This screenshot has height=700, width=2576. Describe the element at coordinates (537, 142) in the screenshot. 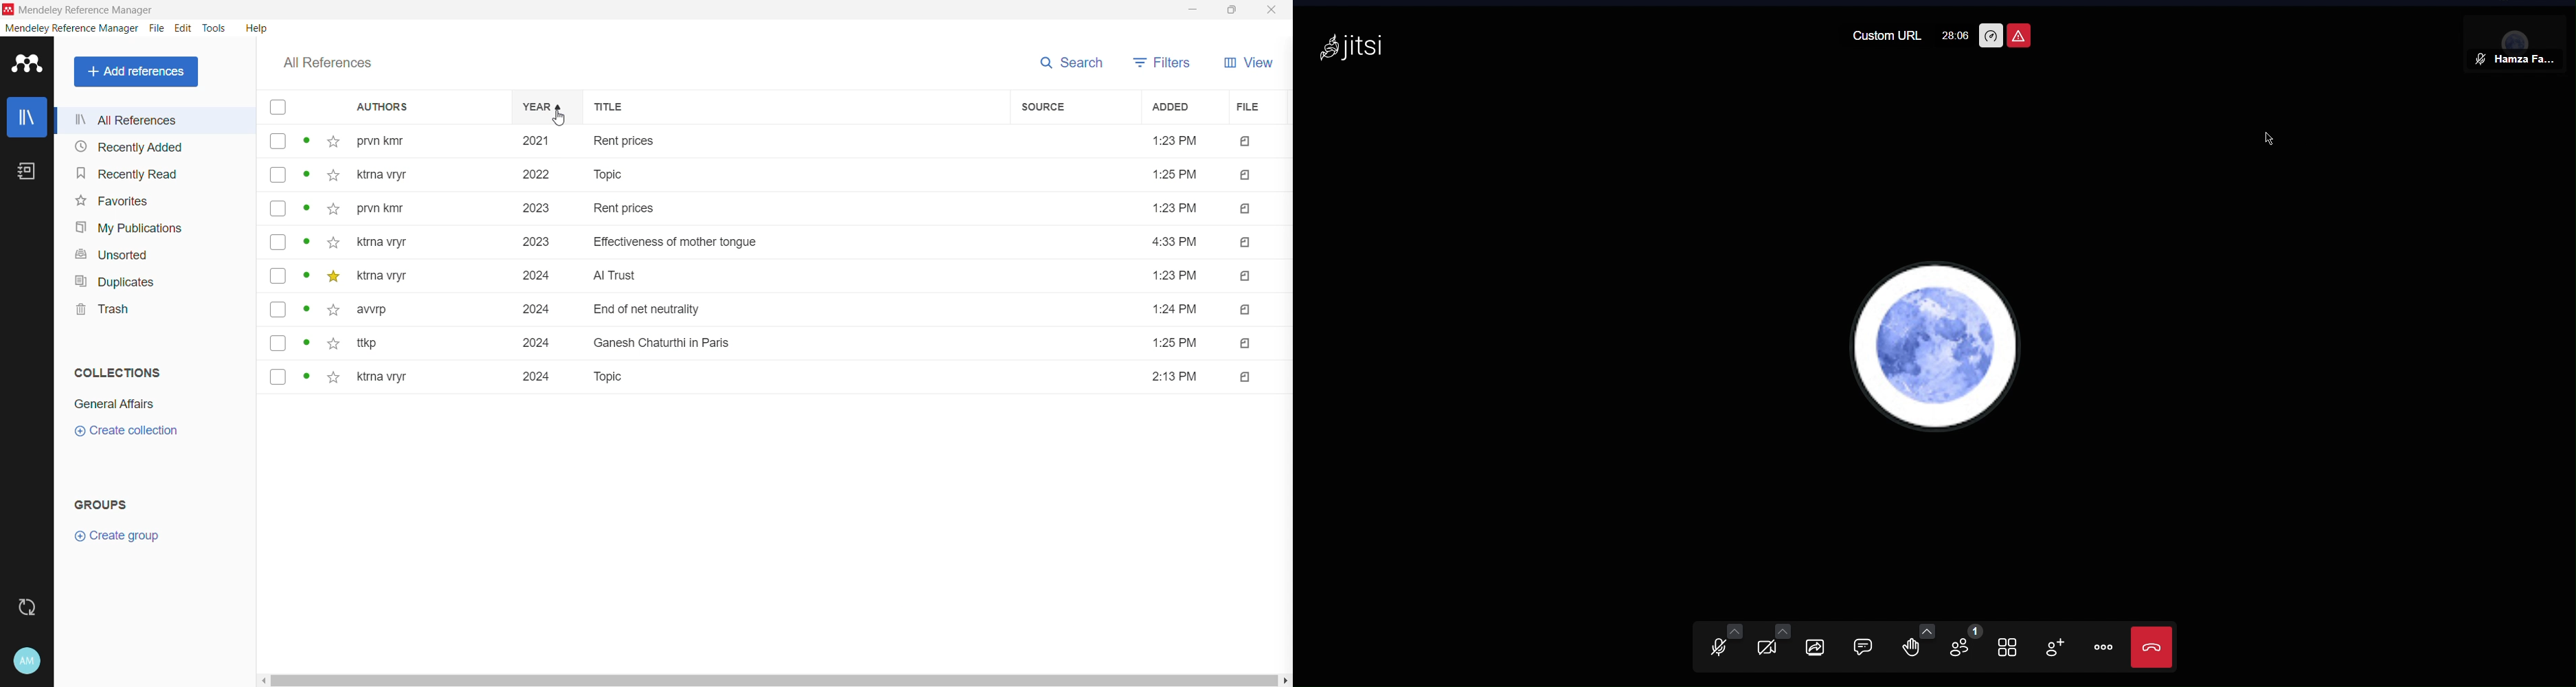

I see `2021` at that location.